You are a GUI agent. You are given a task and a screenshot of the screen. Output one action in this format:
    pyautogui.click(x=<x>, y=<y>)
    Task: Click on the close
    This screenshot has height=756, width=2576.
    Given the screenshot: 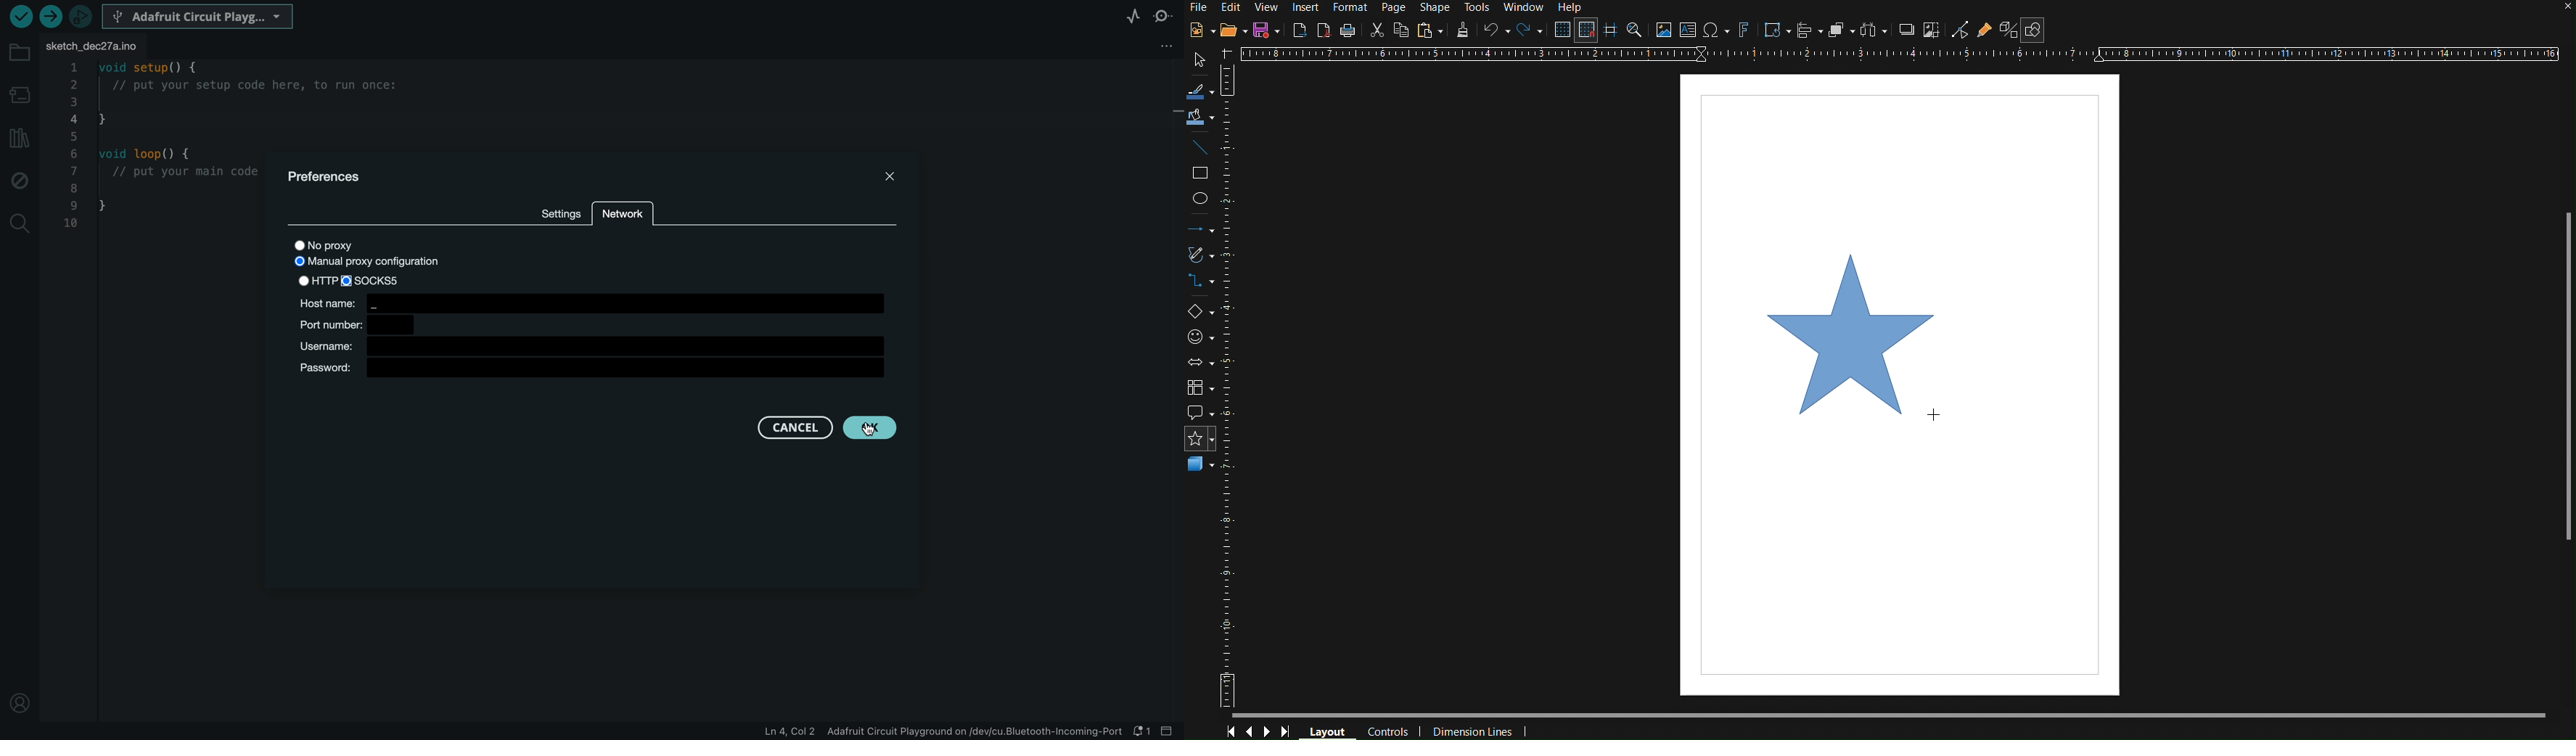 What is the action you would take?
    pyautogui.click(x=2554, y=11)
    